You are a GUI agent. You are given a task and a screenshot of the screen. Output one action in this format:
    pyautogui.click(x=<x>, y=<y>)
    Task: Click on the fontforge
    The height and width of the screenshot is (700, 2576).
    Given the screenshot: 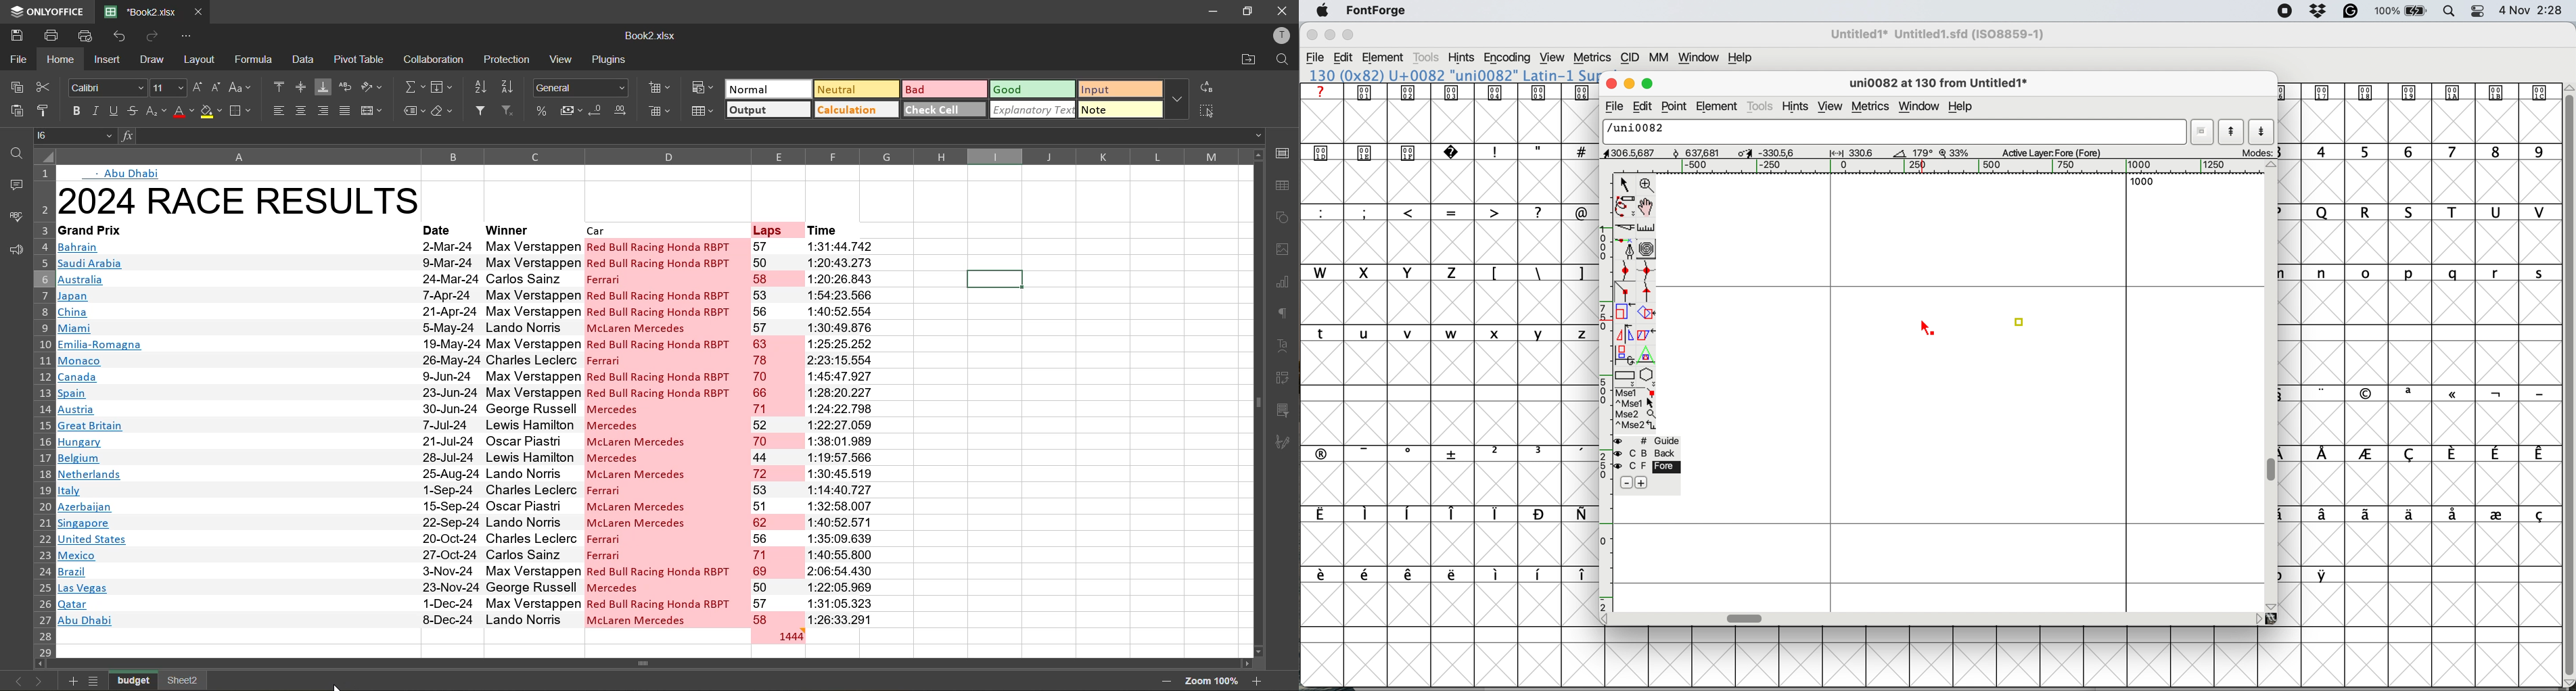 What is the action you would take?
    pyautogui.click(x=1377, y=10)
    